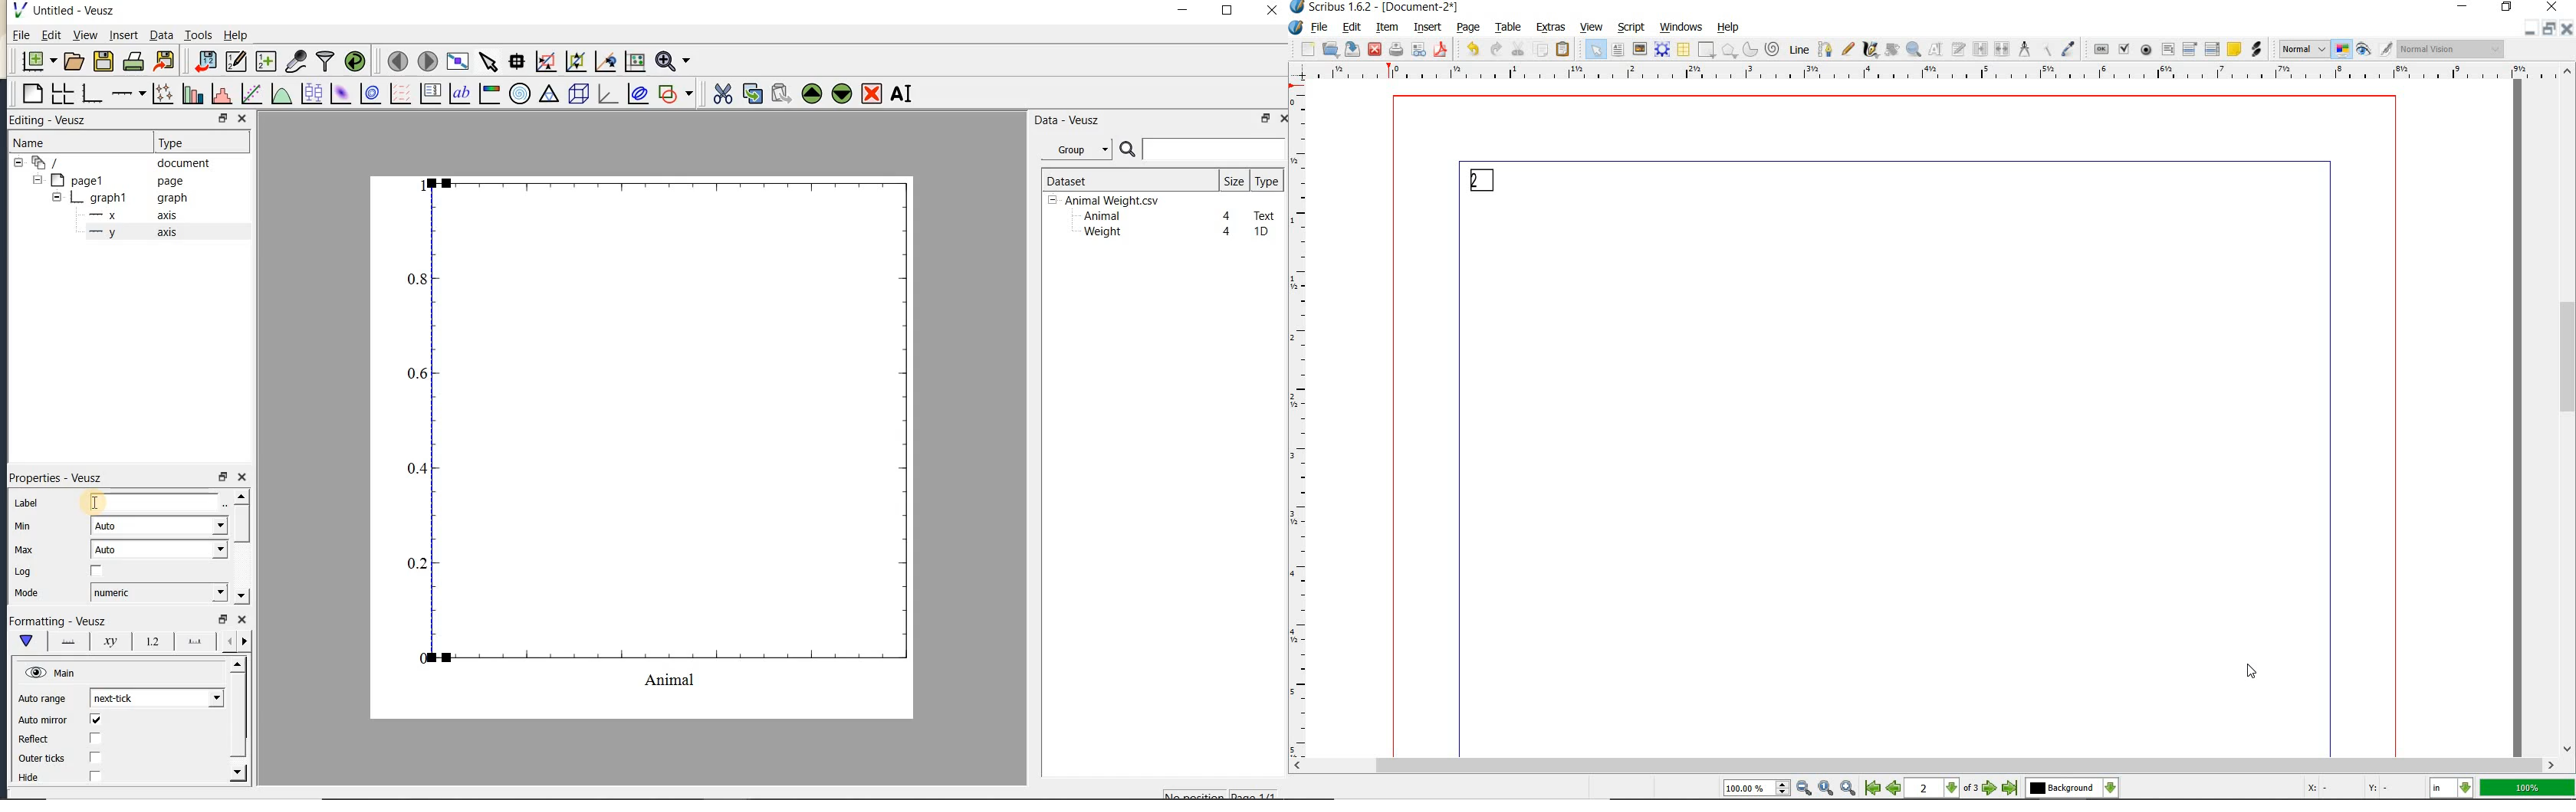 This screenshot has width=2576, height=812. What do you see at coordinates (2047, 51) in the screenshot?
I see `copy item properties` at bounding box center [2047, 51].